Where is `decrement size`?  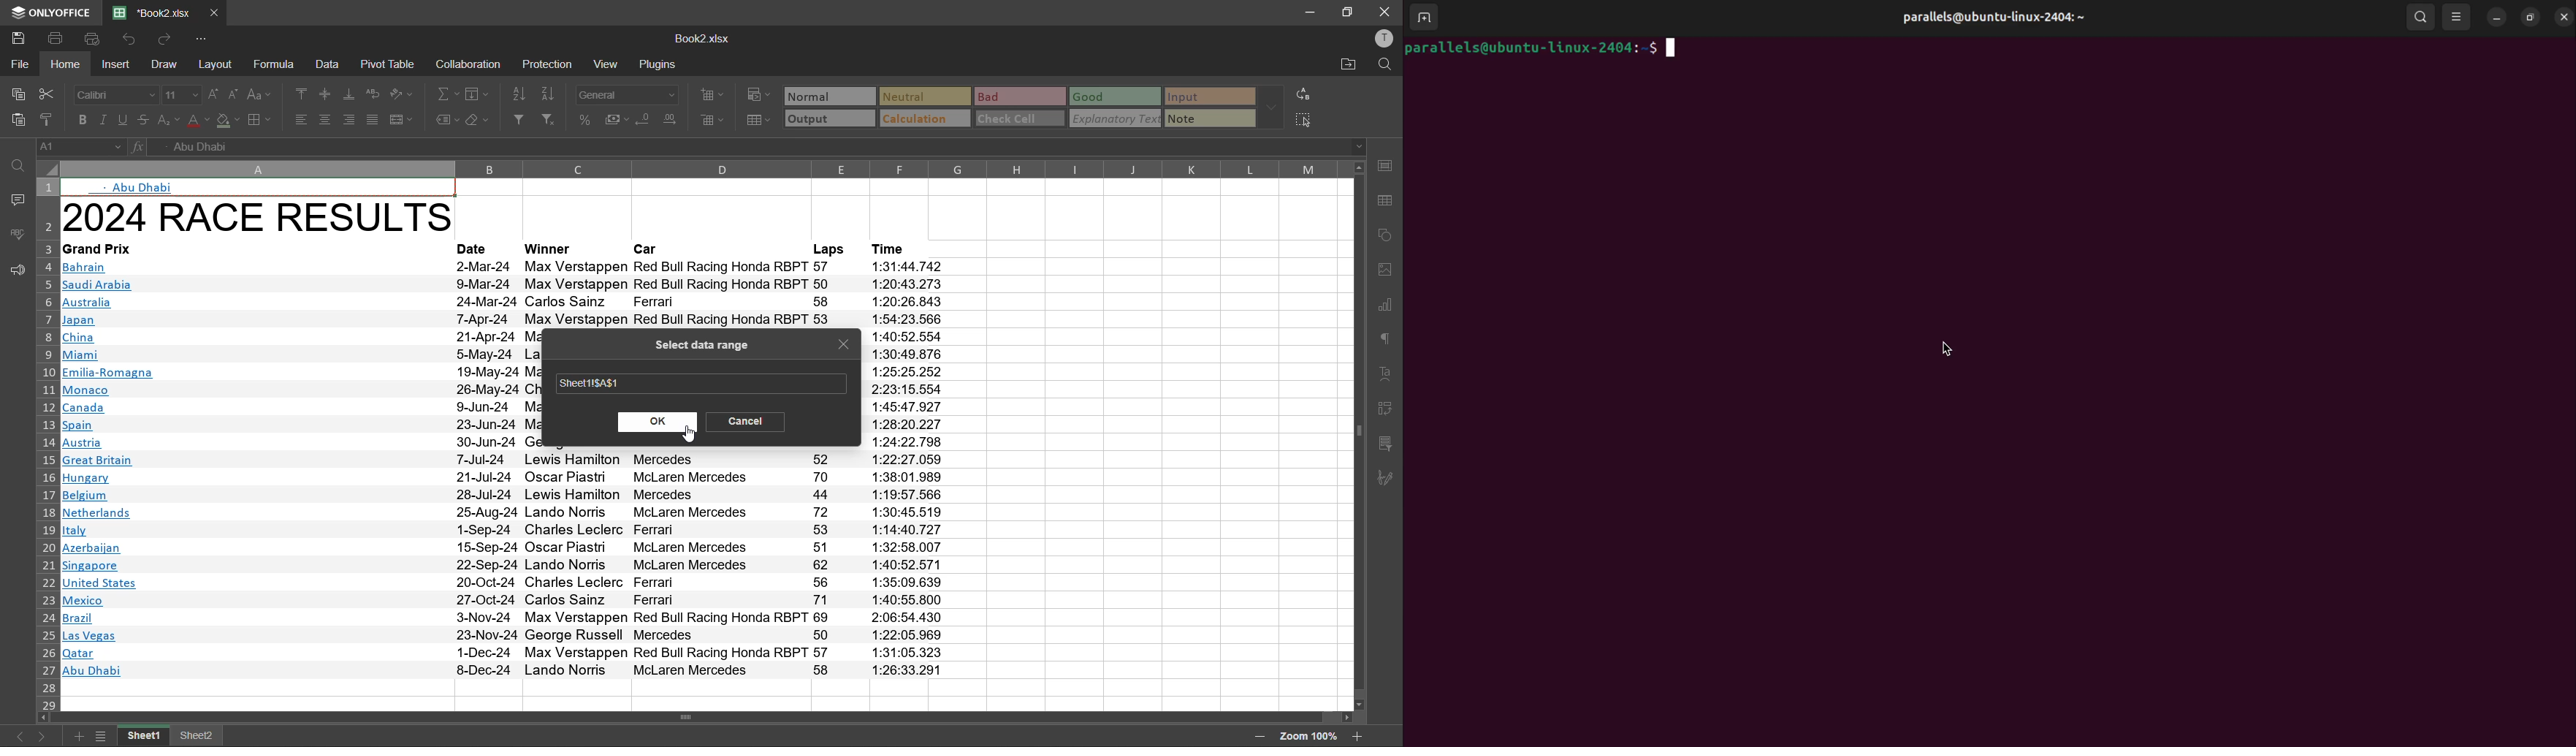 decrement size is located at coordinates (232, 92).